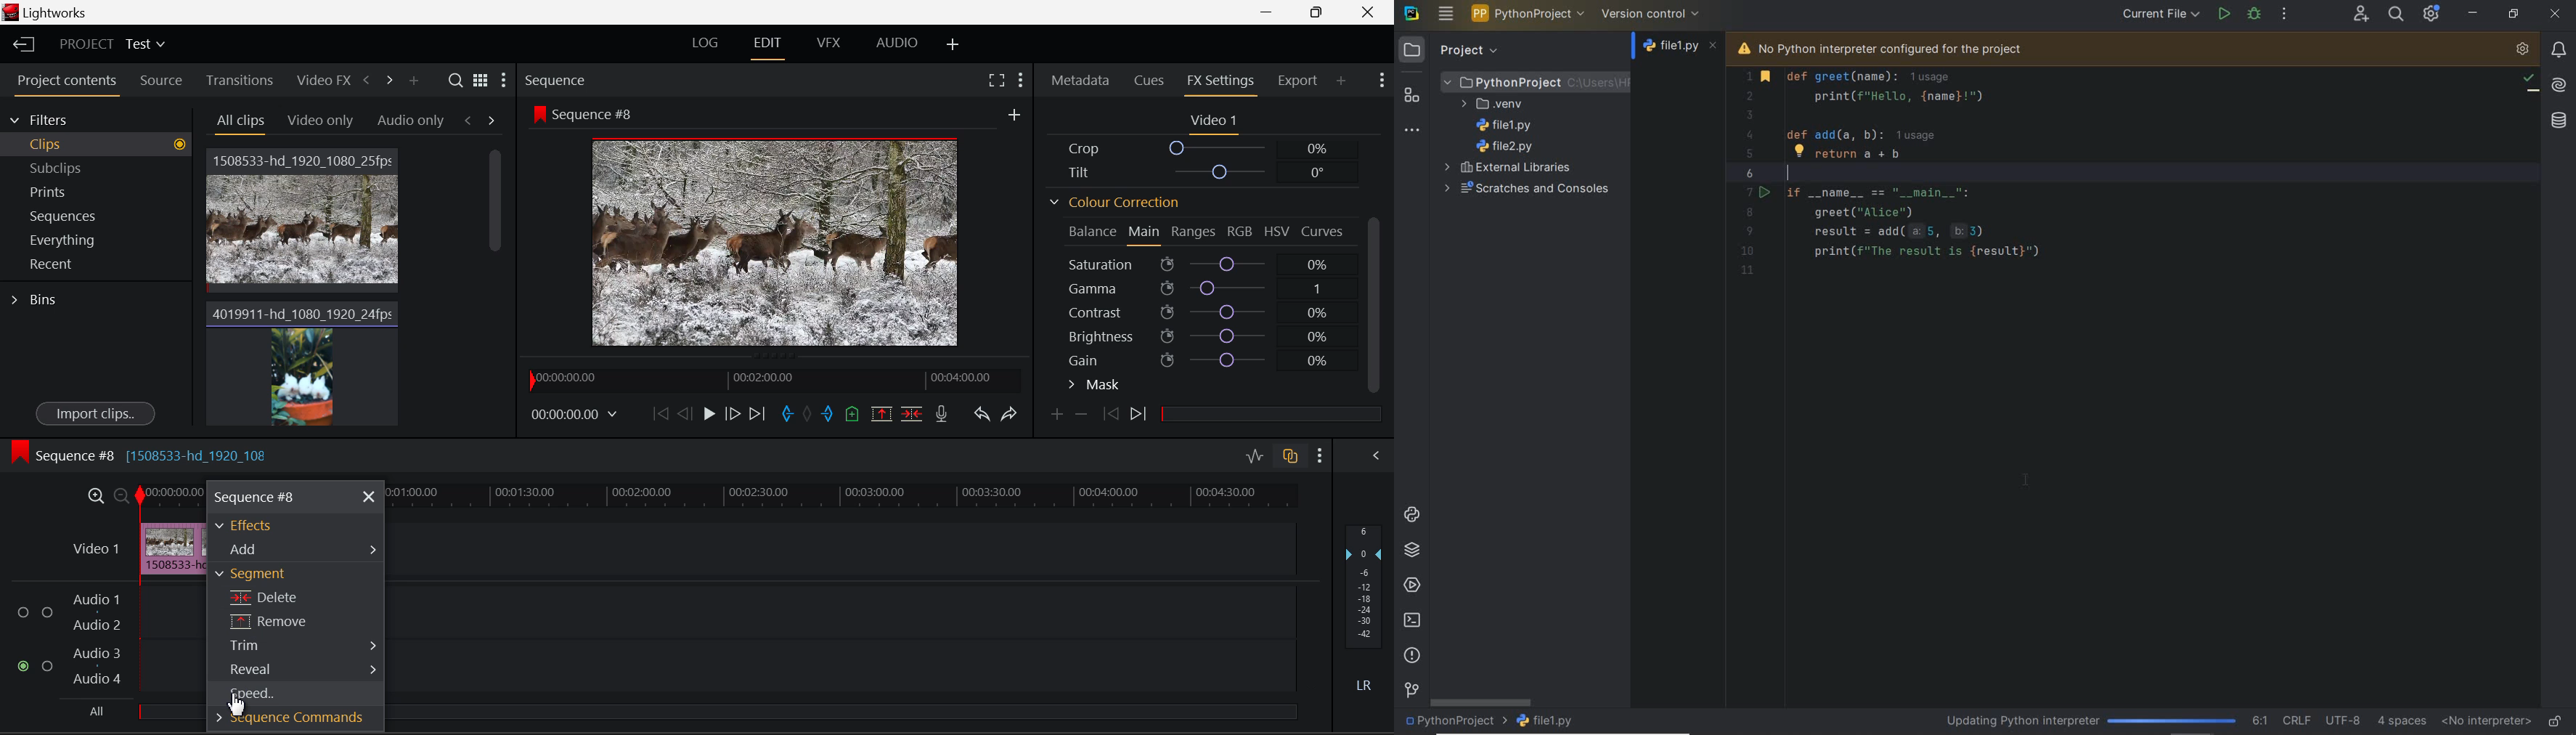 Image resolution: width=2576 pixels, height=756 pixels. What do you see at coordinates (94, 119) in the screenshot?
I see `Filters Selection` at bounding box center [94, 119].